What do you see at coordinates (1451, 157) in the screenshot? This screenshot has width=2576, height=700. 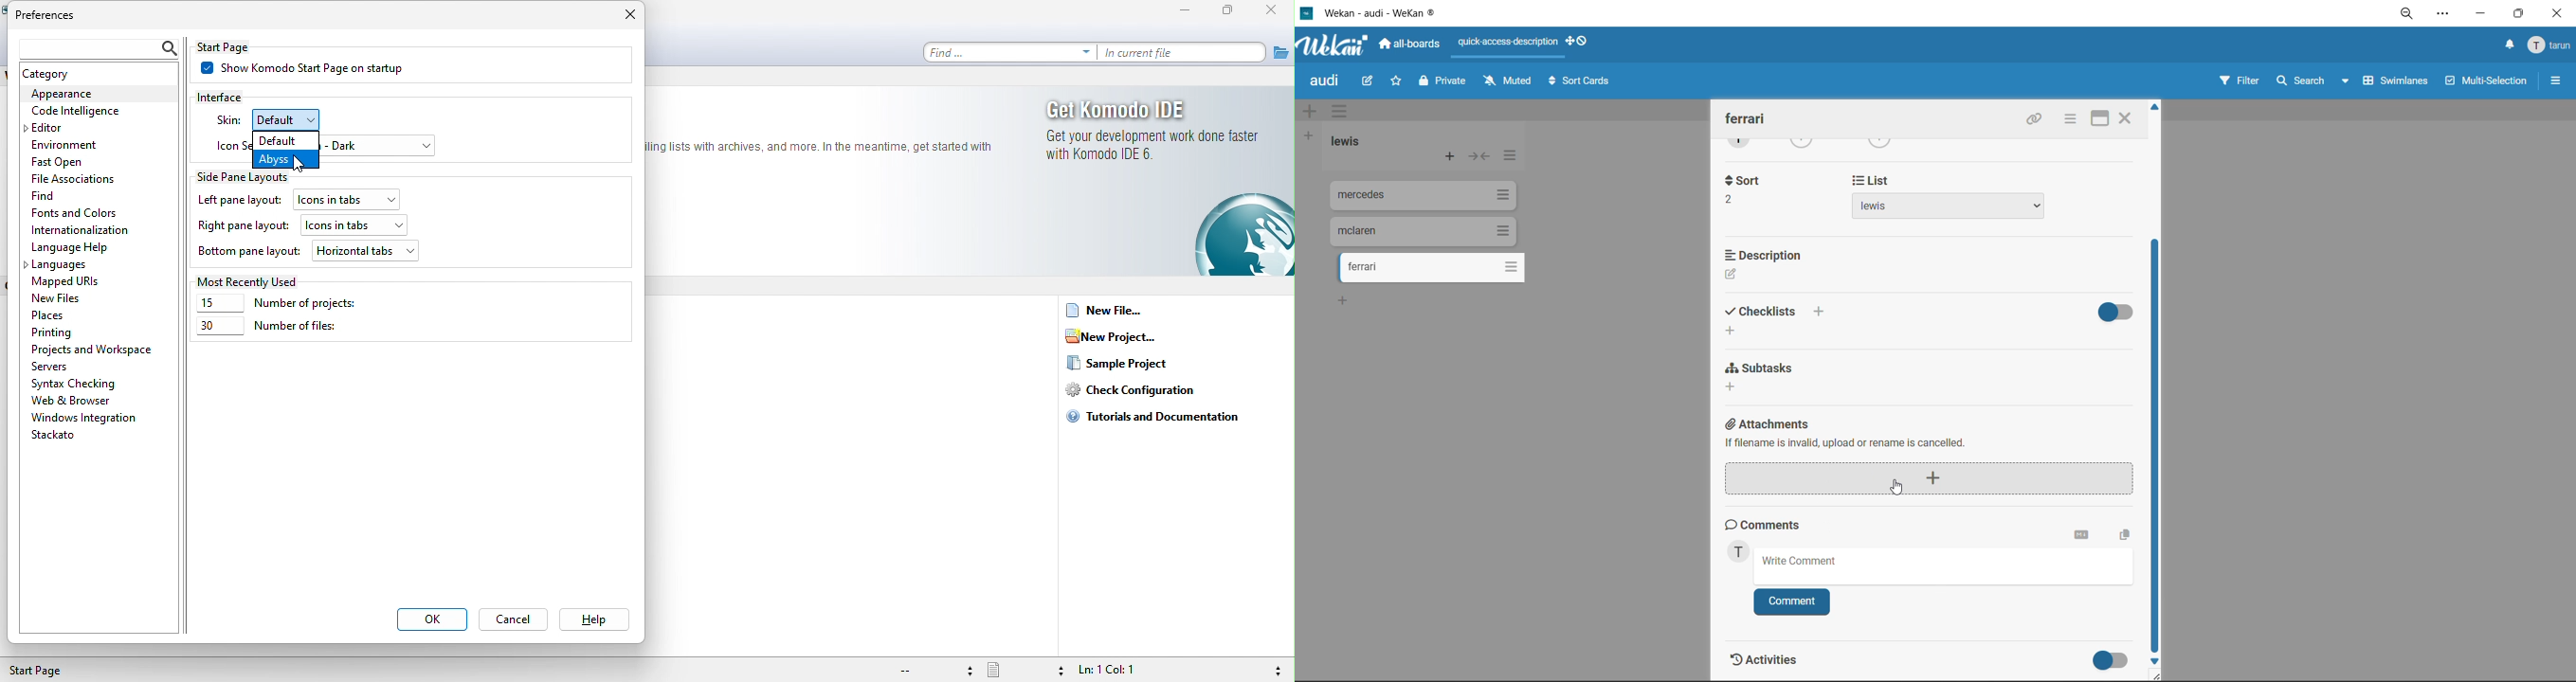 I see `add card` at bounding box center [1451, 157].